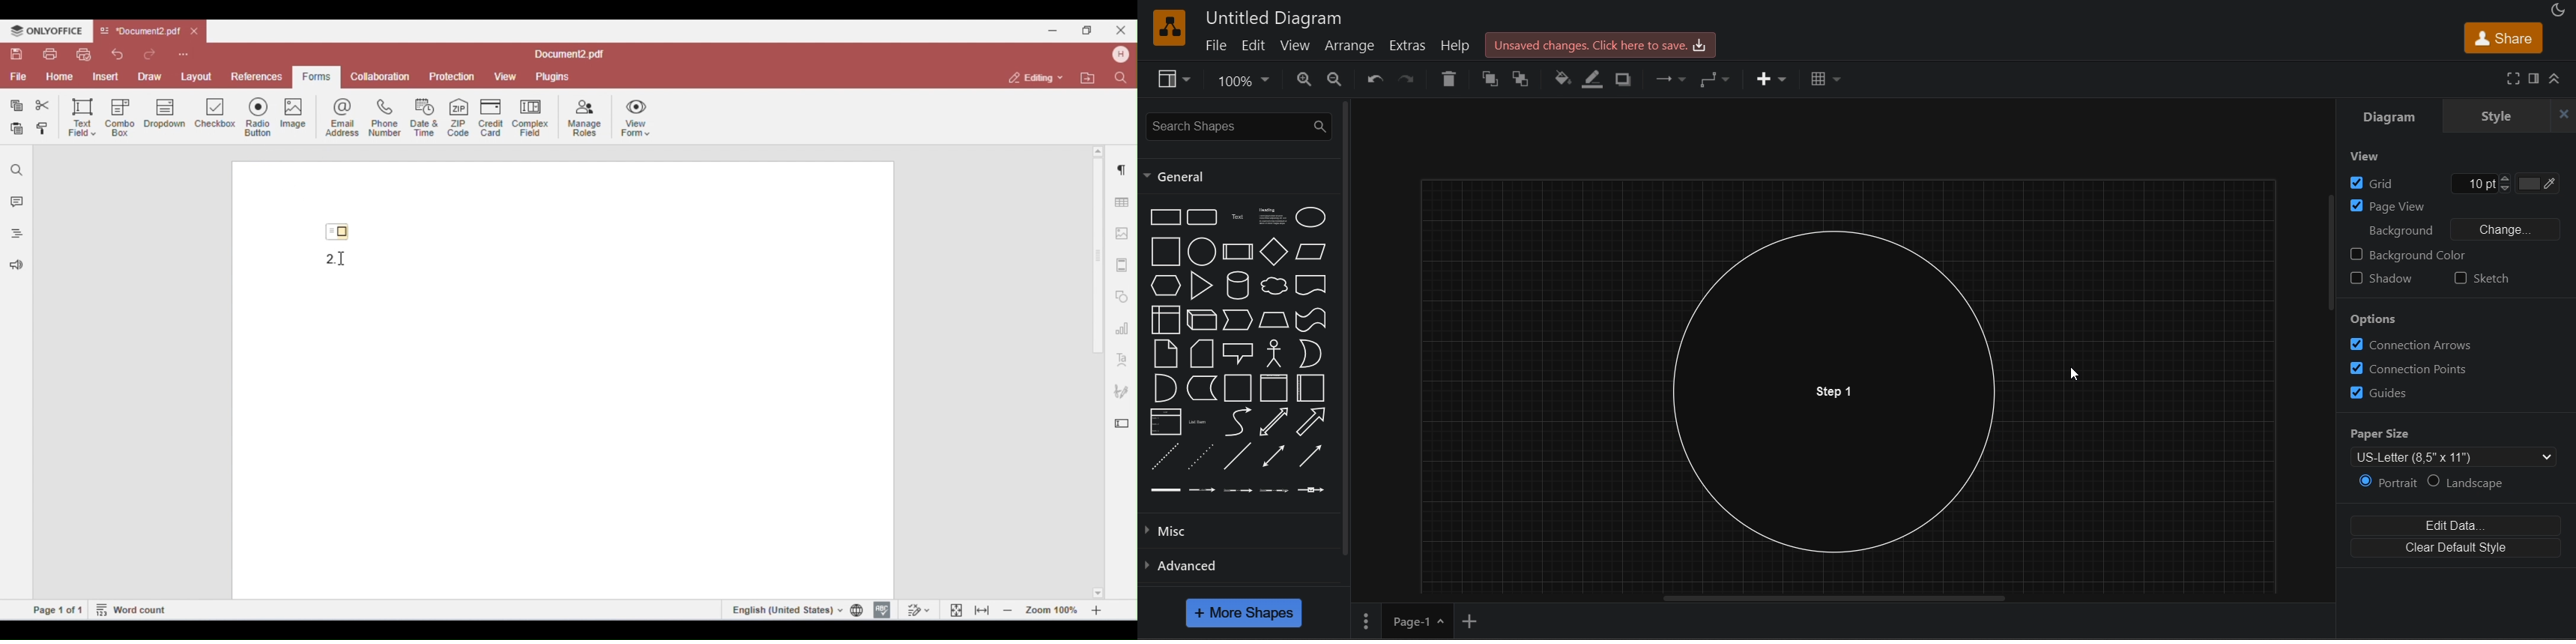 The height and width of the screenshot is (644, 2576). I want to click on list item, so click(1200, 423).